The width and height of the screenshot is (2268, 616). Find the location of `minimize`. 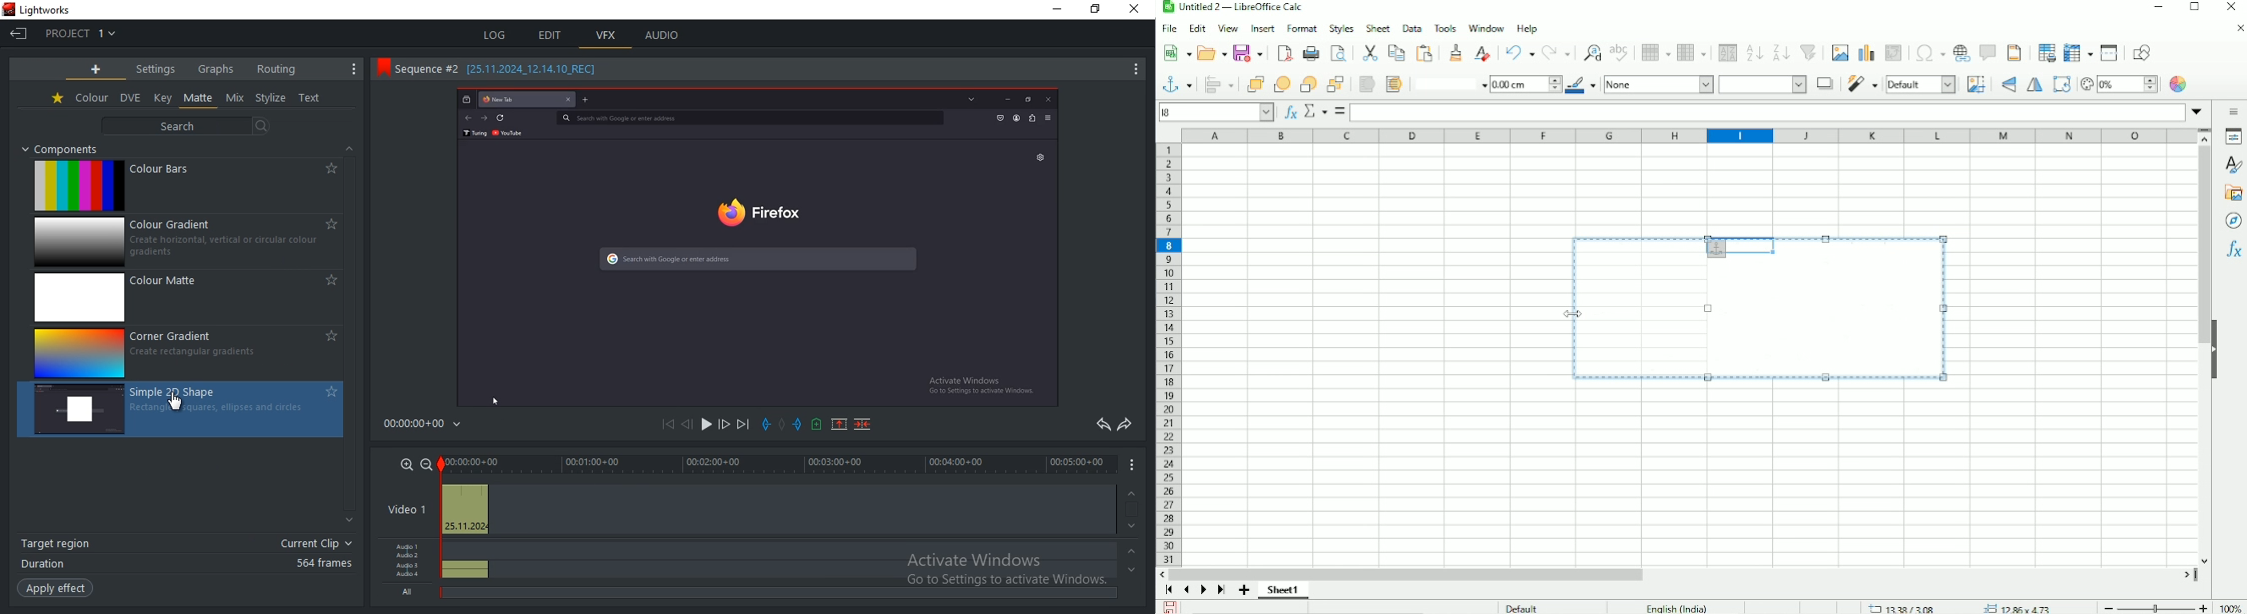

minimize is located at coordinates (1055, 8).